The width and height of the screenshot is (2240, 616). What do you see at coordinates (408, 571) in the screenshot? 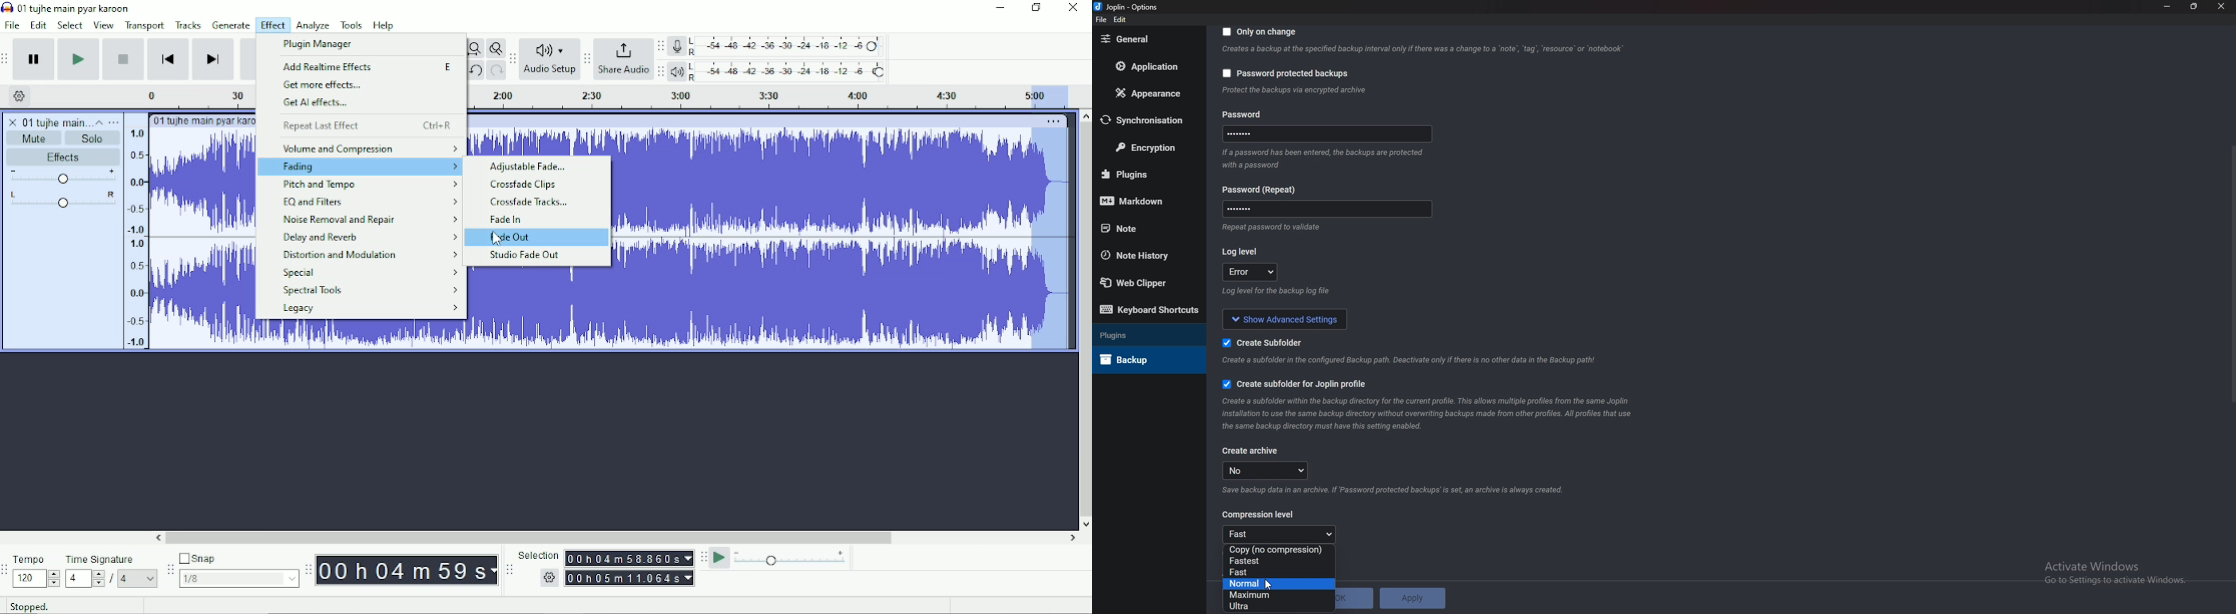
I see `00h00m00s` at bounding box center [408, 571].